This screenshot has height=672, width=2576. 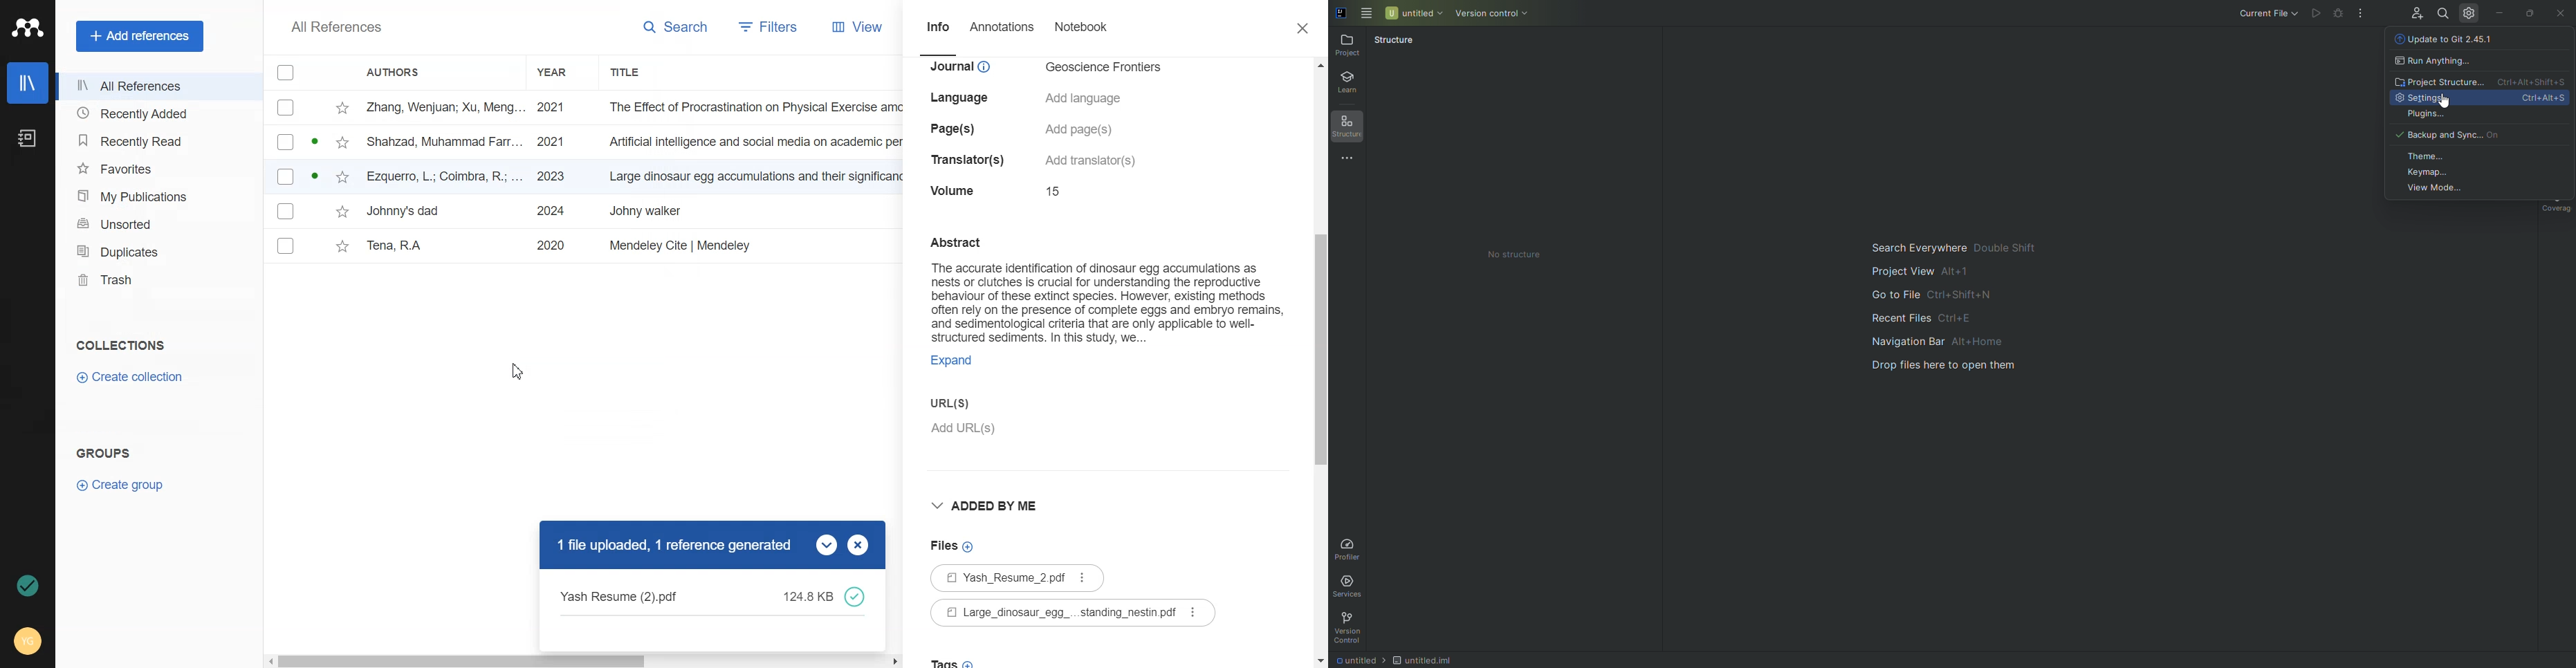 I want to click on Version Control, so click(x=1352, y=628).